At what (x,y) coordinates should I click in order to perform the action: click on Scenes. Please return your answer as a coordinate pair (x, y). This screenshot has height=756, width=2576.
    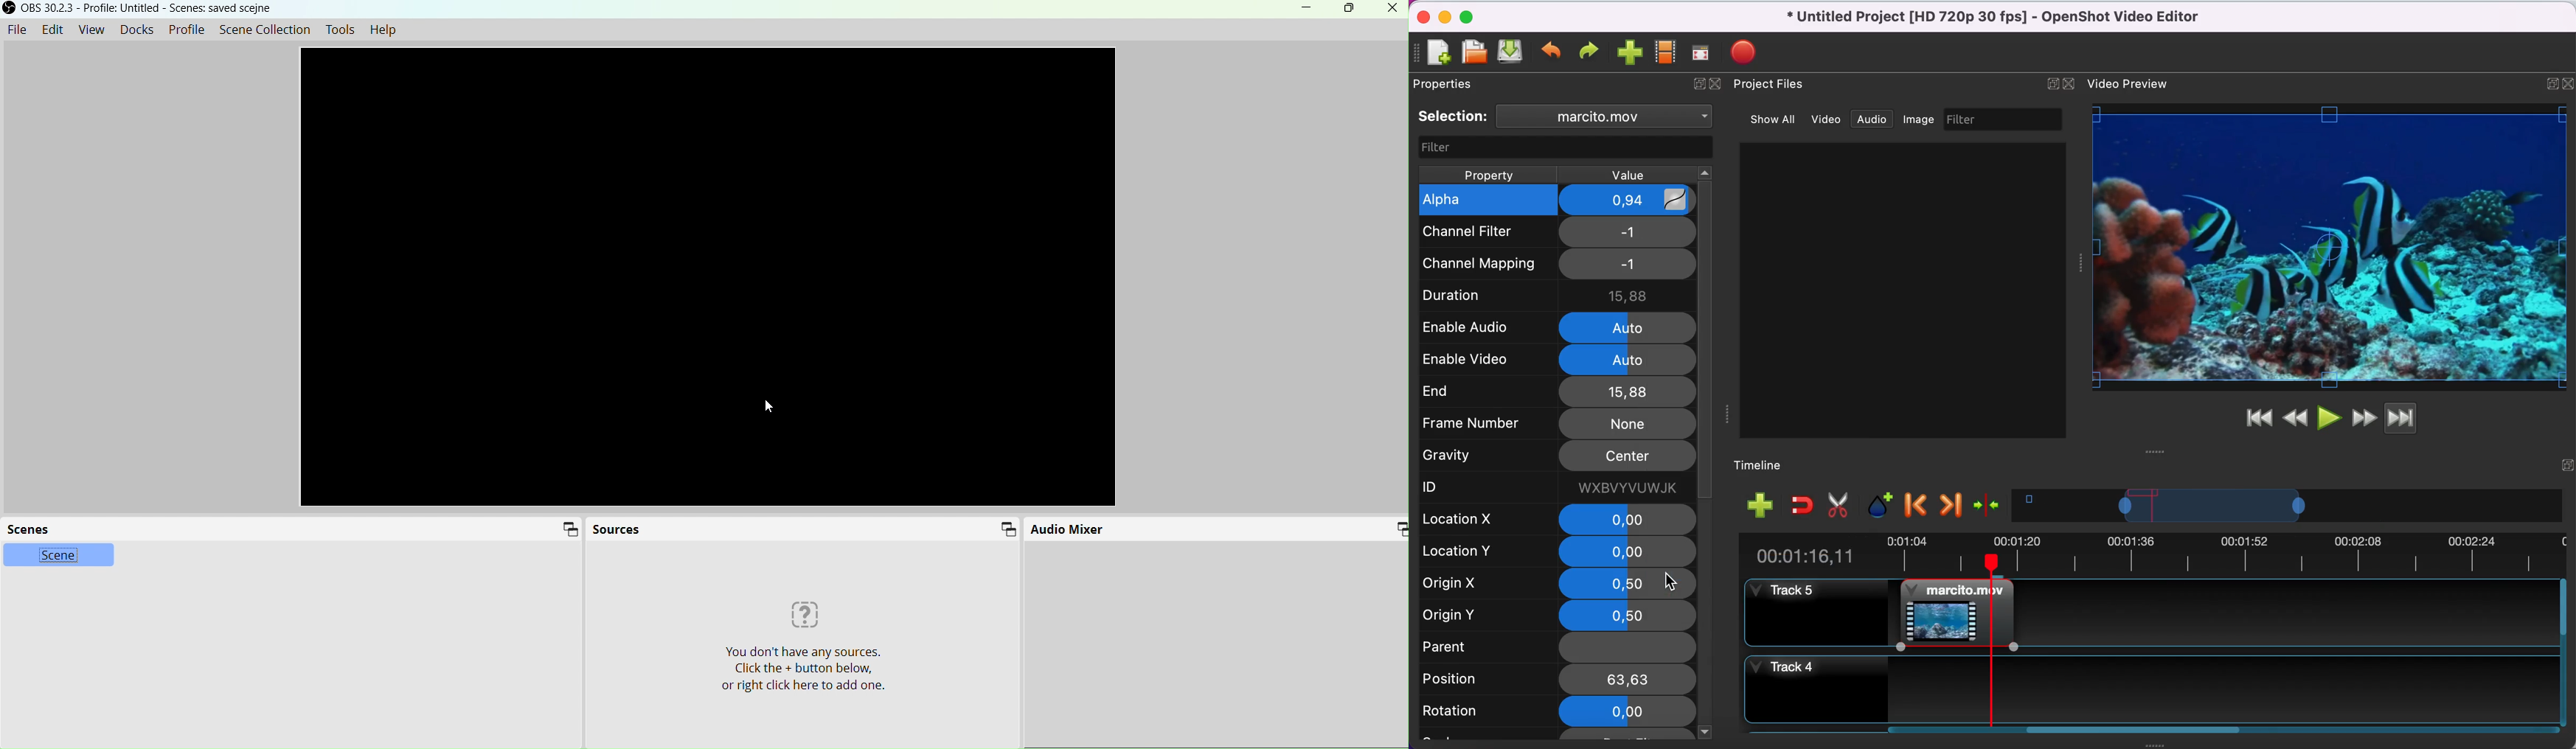
    Looking at the image, I should click on (33, 529).